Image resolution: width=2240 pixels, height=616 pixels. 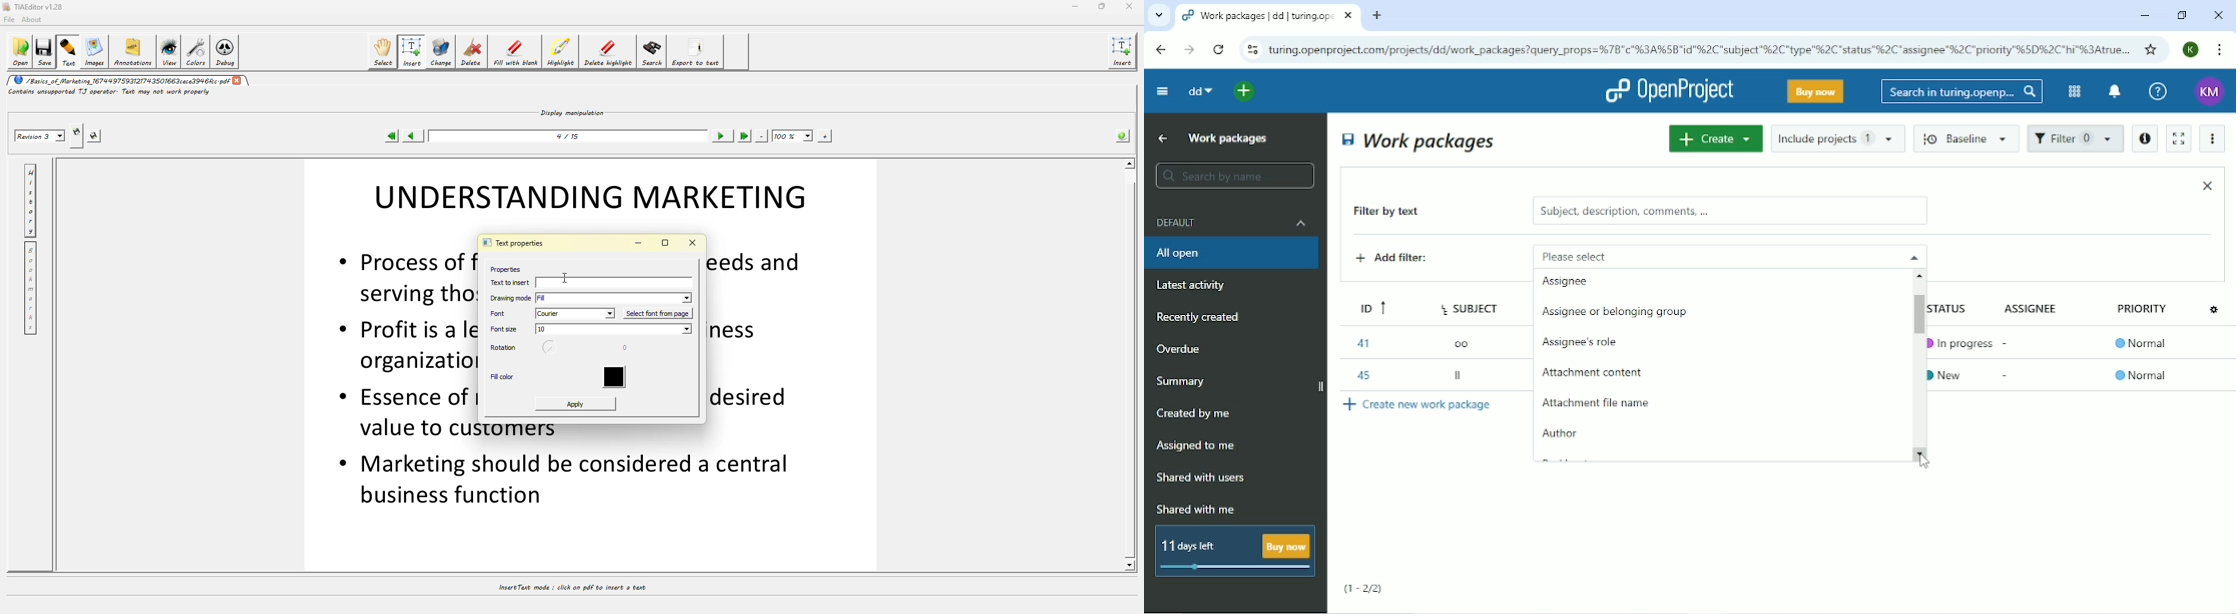 I want to click on -, so click(x=2008, y=340).